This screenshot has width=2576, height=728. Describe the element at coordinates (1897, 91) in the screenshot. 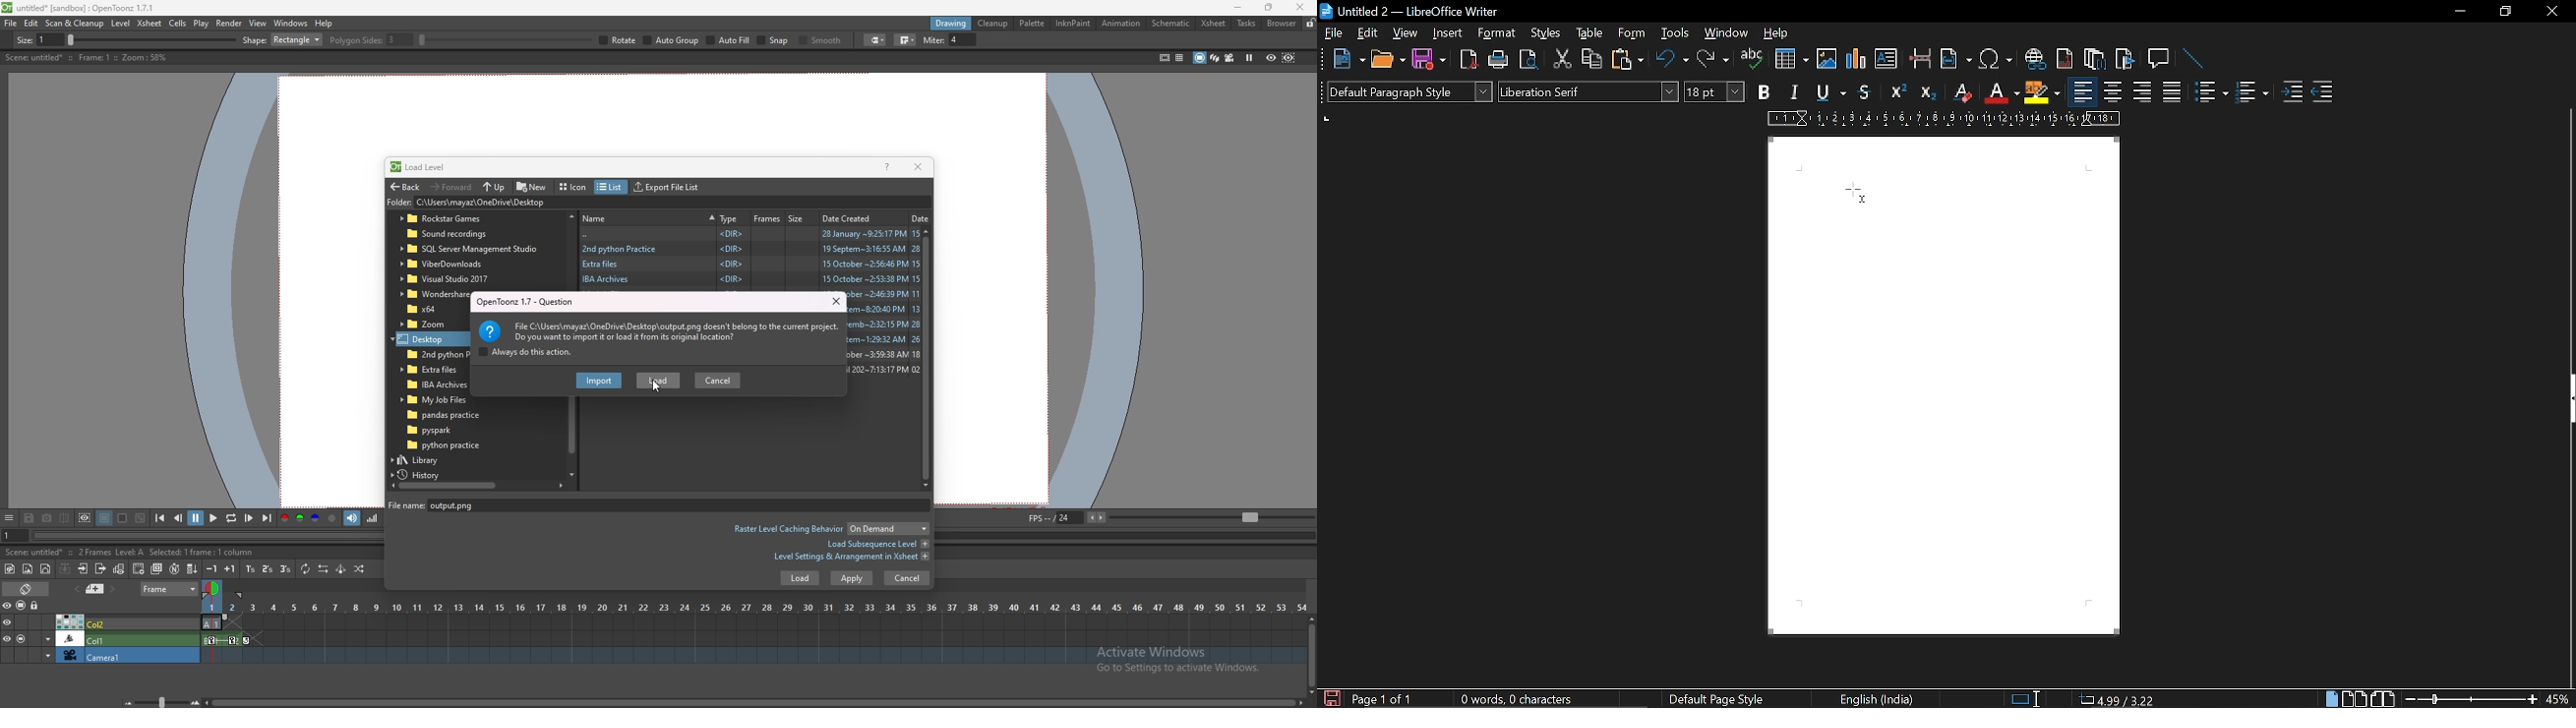

I see `superscript` at that location.